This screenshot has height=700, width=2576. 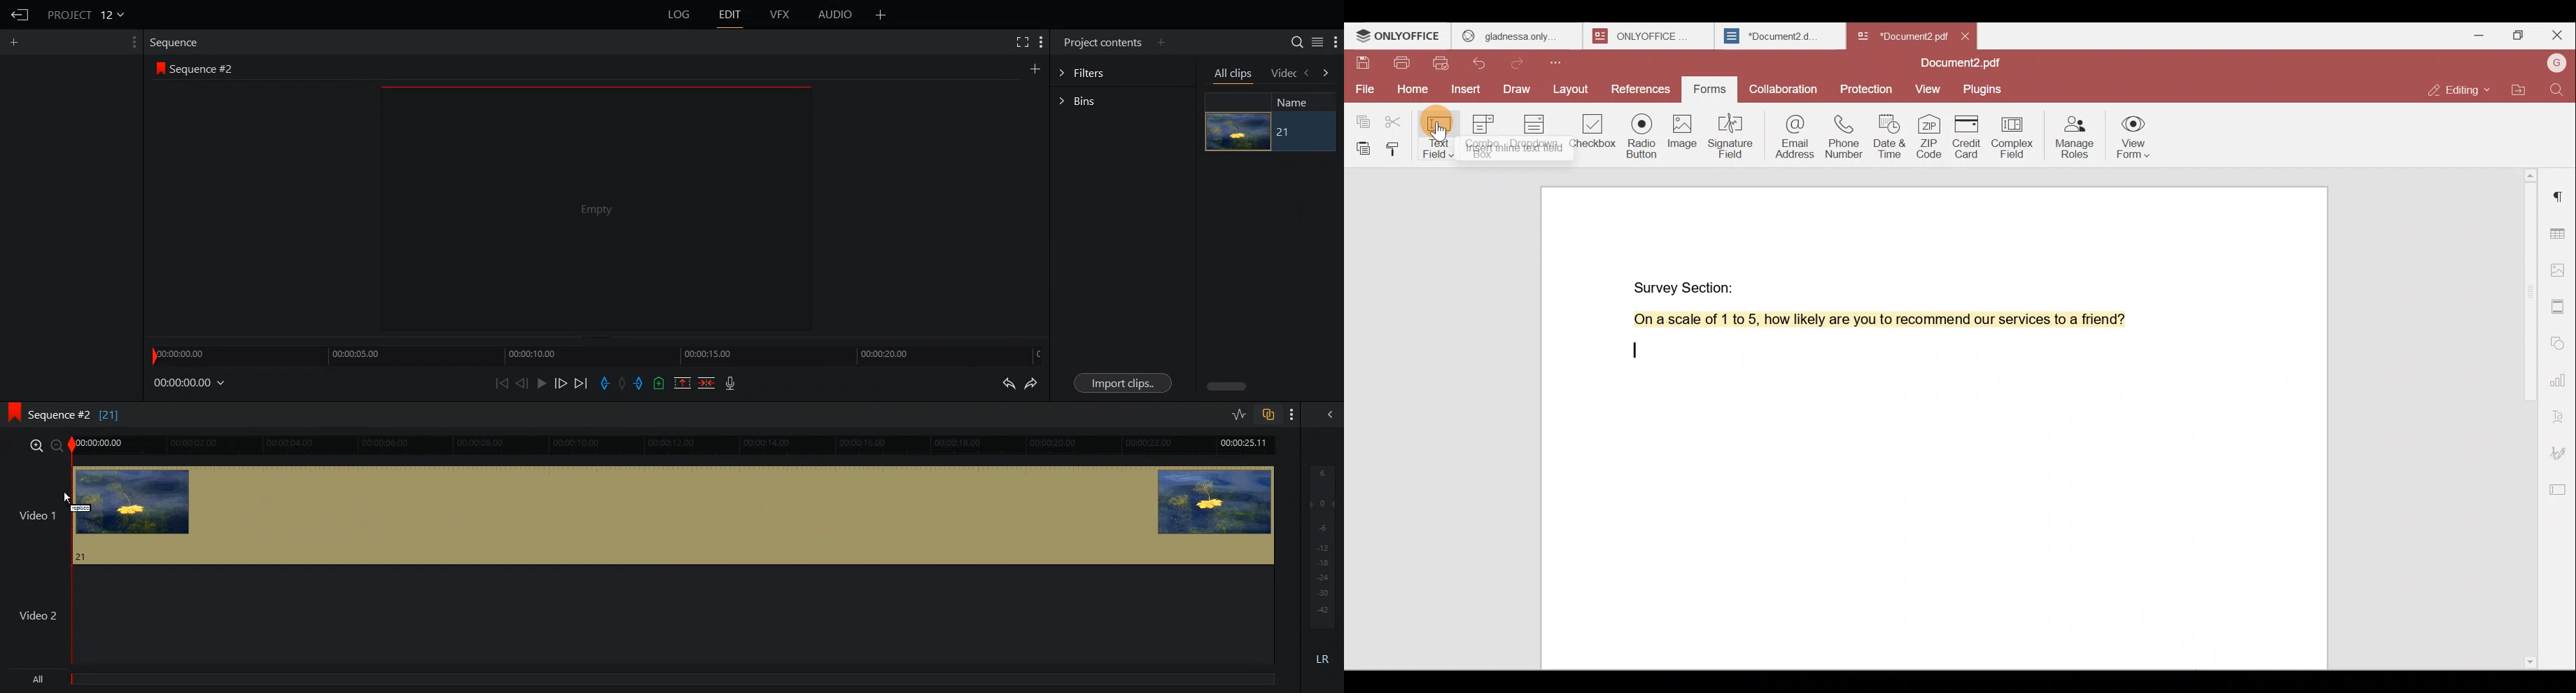 What do you see at coordinates (14, 42) in the screenshot?
I see `Add Panel` at bounding box center [14, 42].